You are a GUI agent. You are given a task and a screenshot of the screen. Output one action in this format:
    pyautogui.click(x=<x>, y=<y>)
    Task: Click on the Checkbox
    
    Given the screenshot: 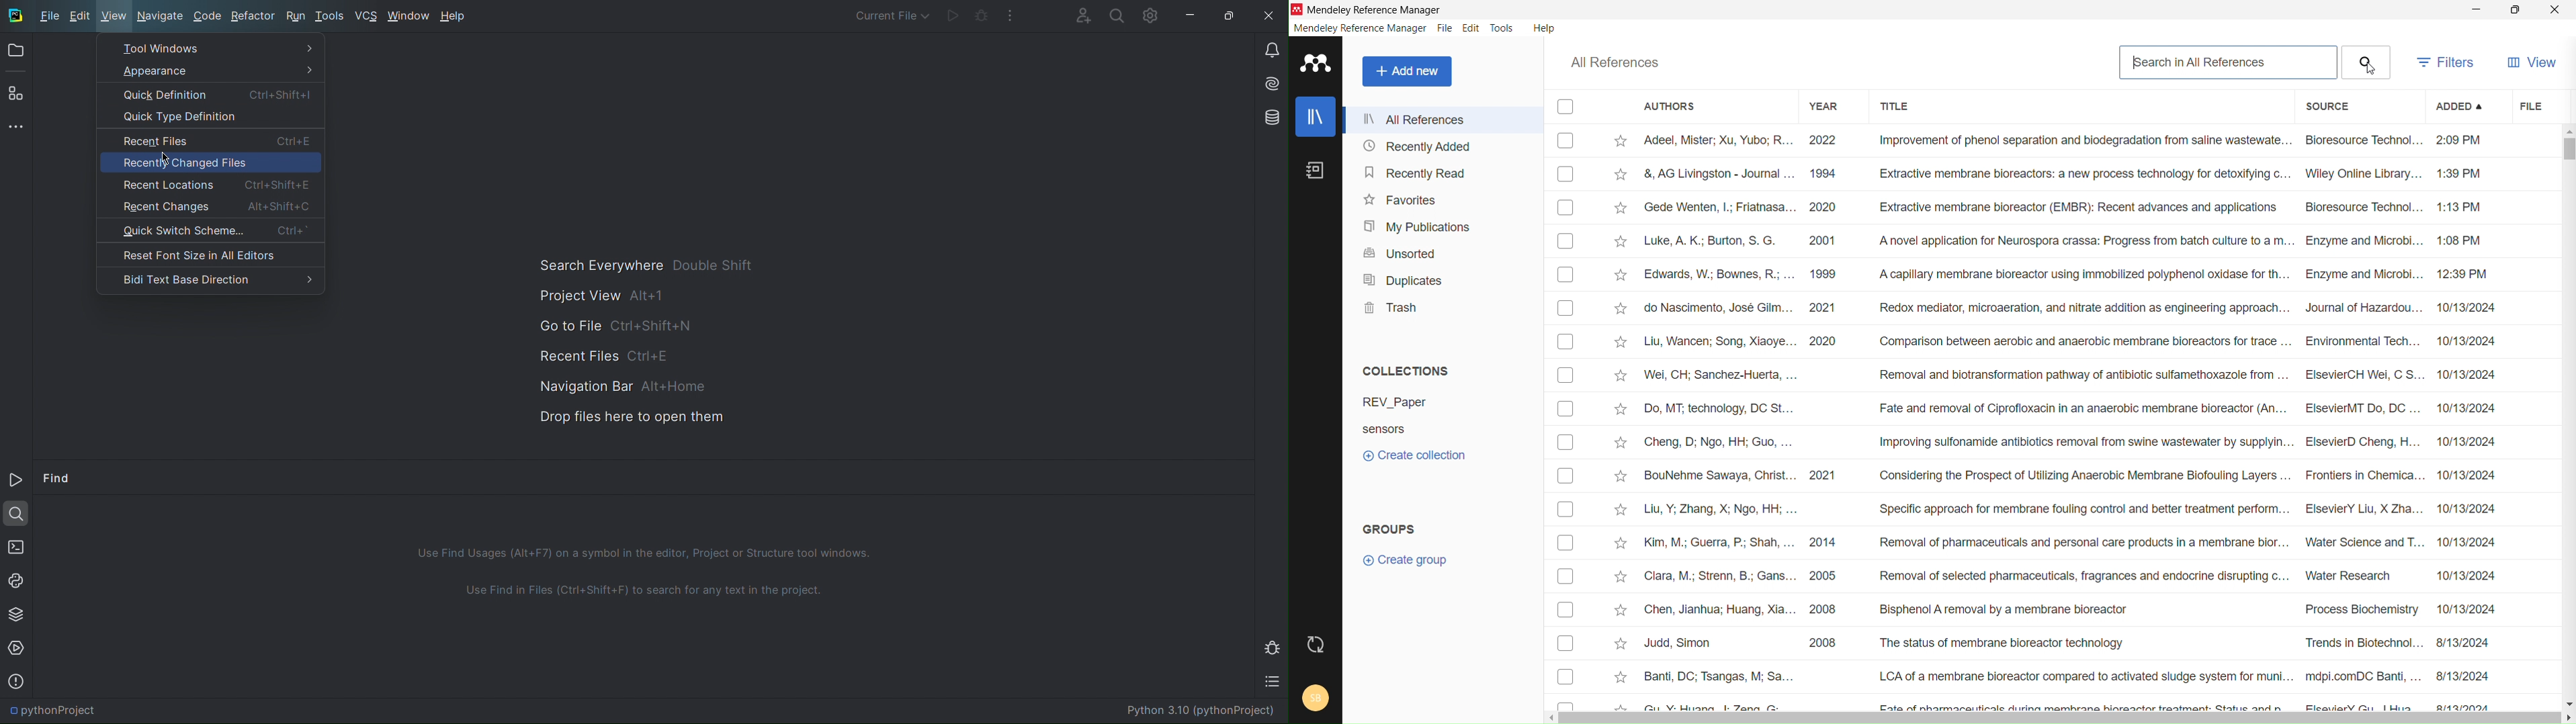 What is the action you would take?
    pyautogui.click(x=1566, y=174)
    